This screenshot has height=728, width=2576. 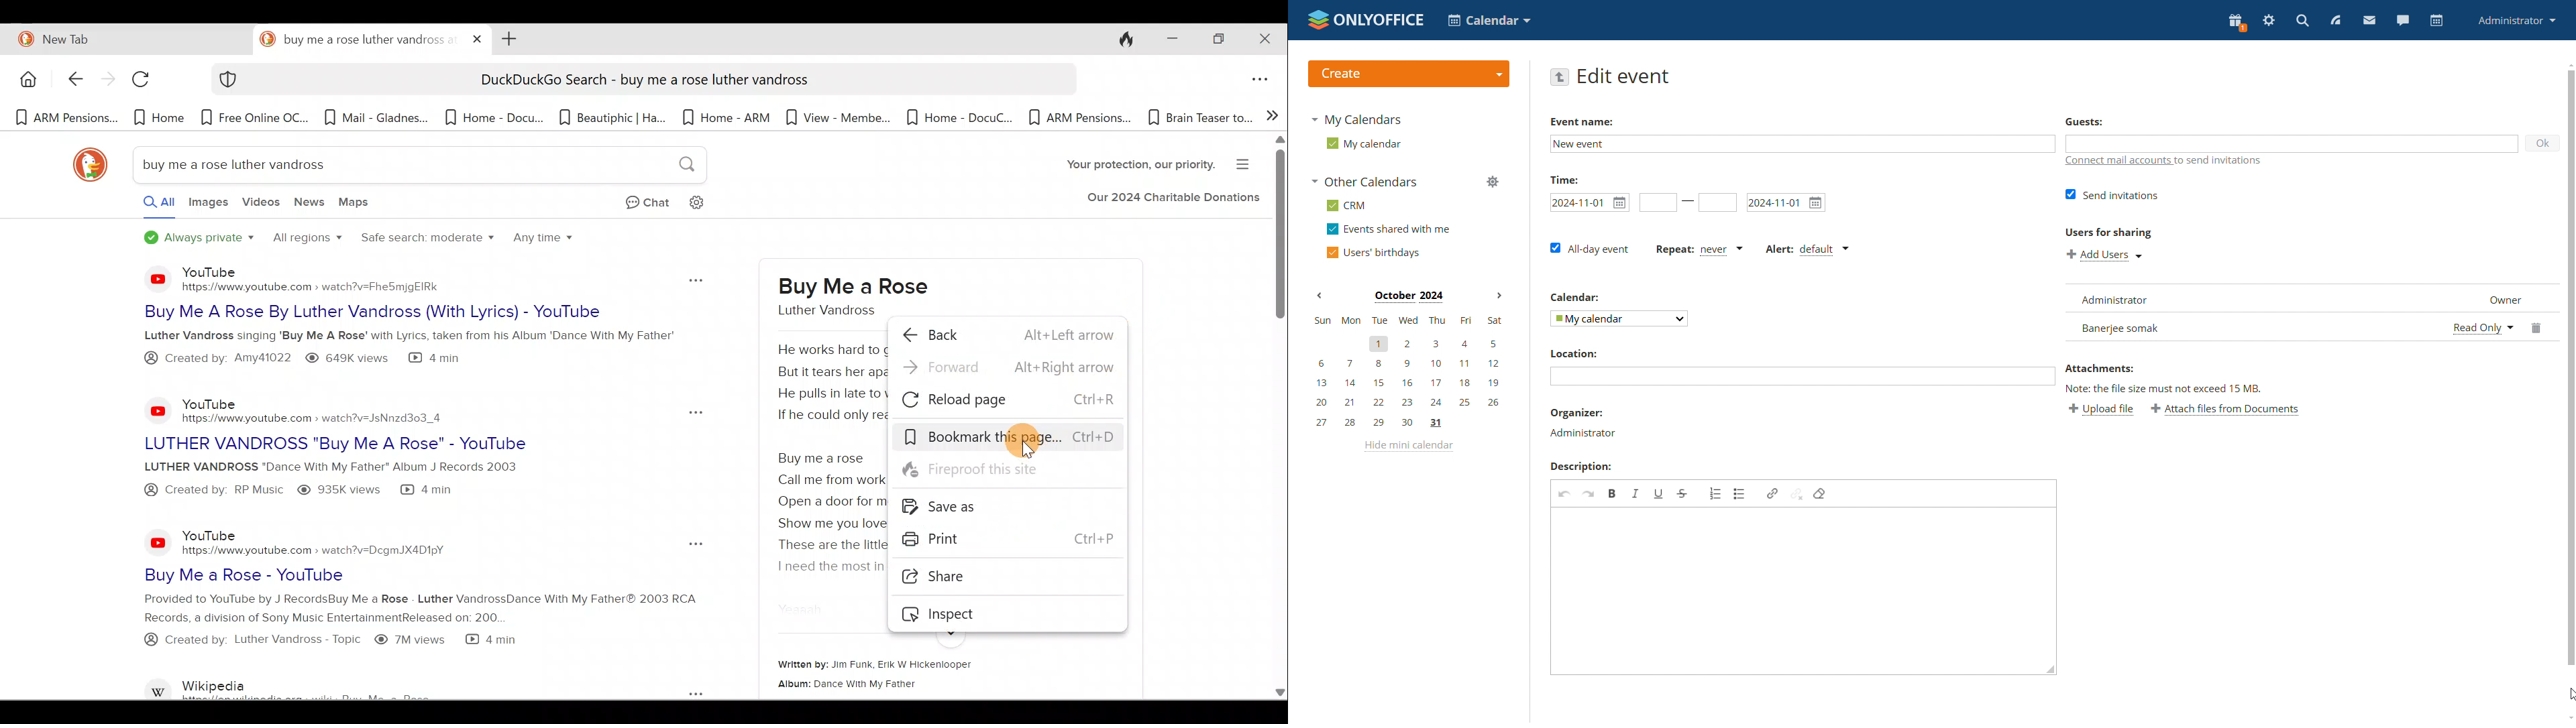 What do you see at coordinates (1263, 80) in the screenshot?
I see `Application menu` at bounding box center [1263, 80].